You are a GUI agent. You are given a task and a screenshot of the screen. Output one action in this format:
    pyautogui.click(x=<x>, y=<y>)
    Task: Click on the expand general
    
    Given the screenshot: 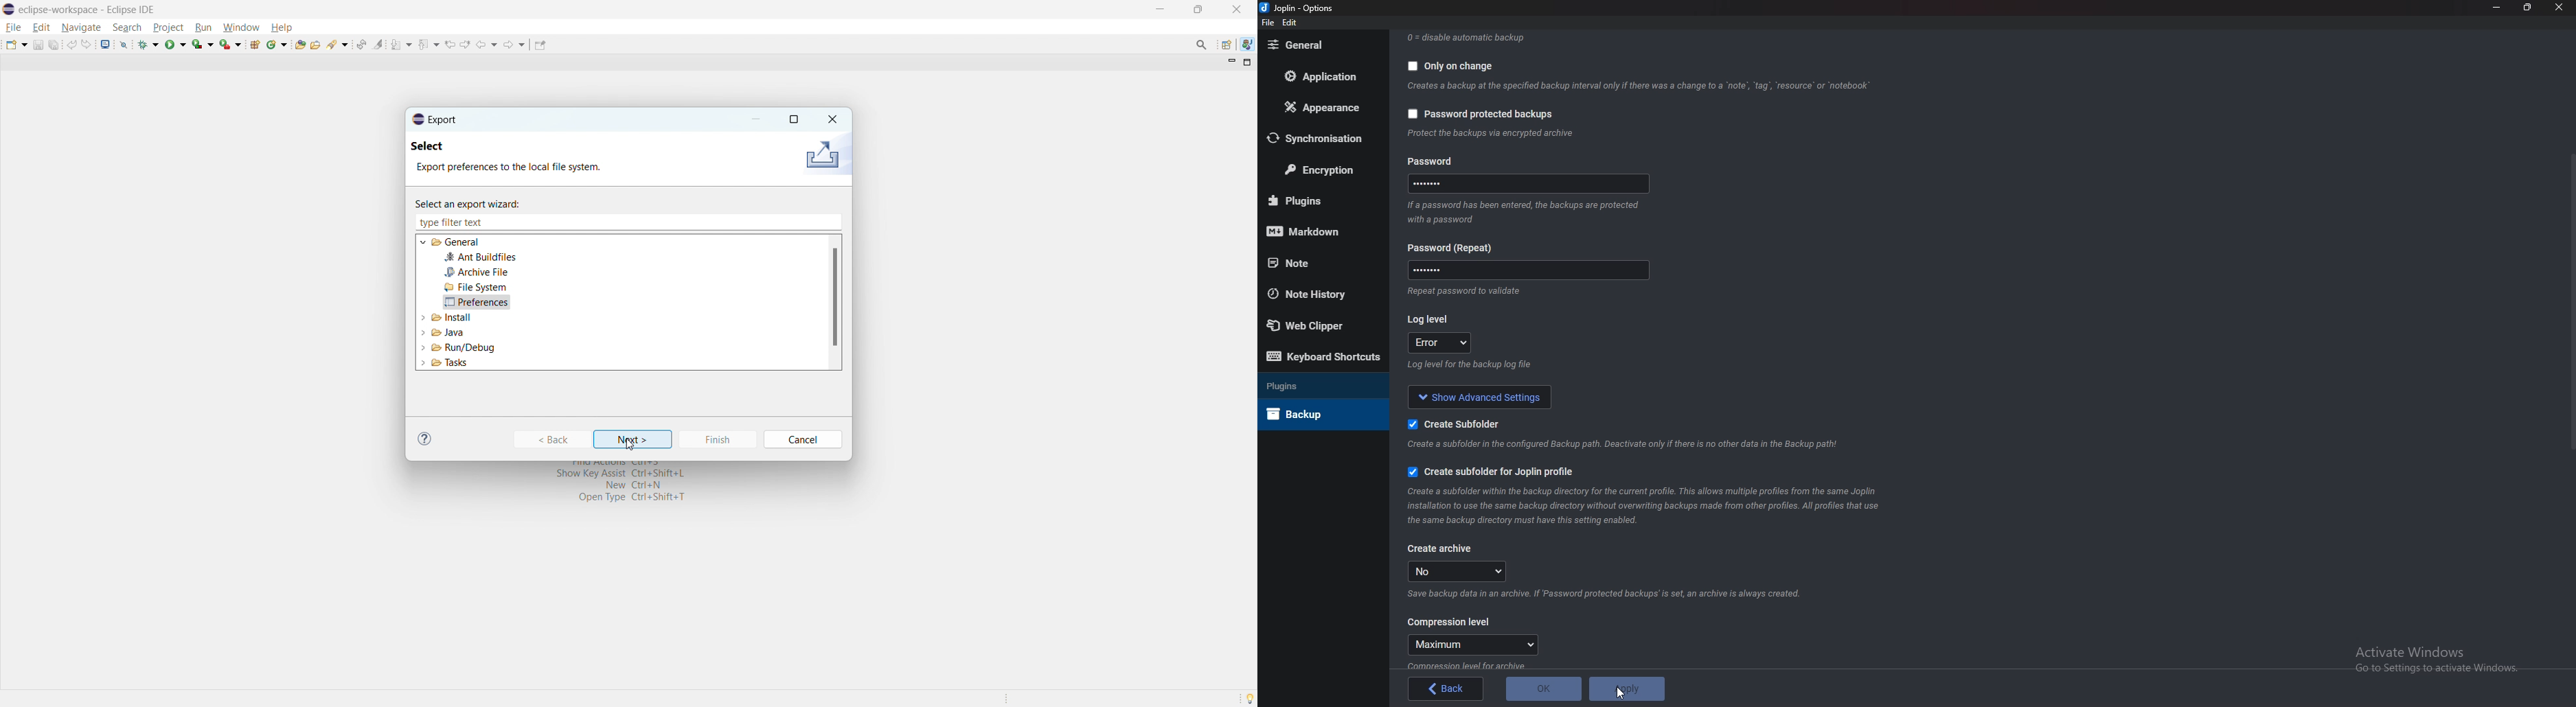 What is the action you would take?
    pyautogui.click(x=424, y=242)
    